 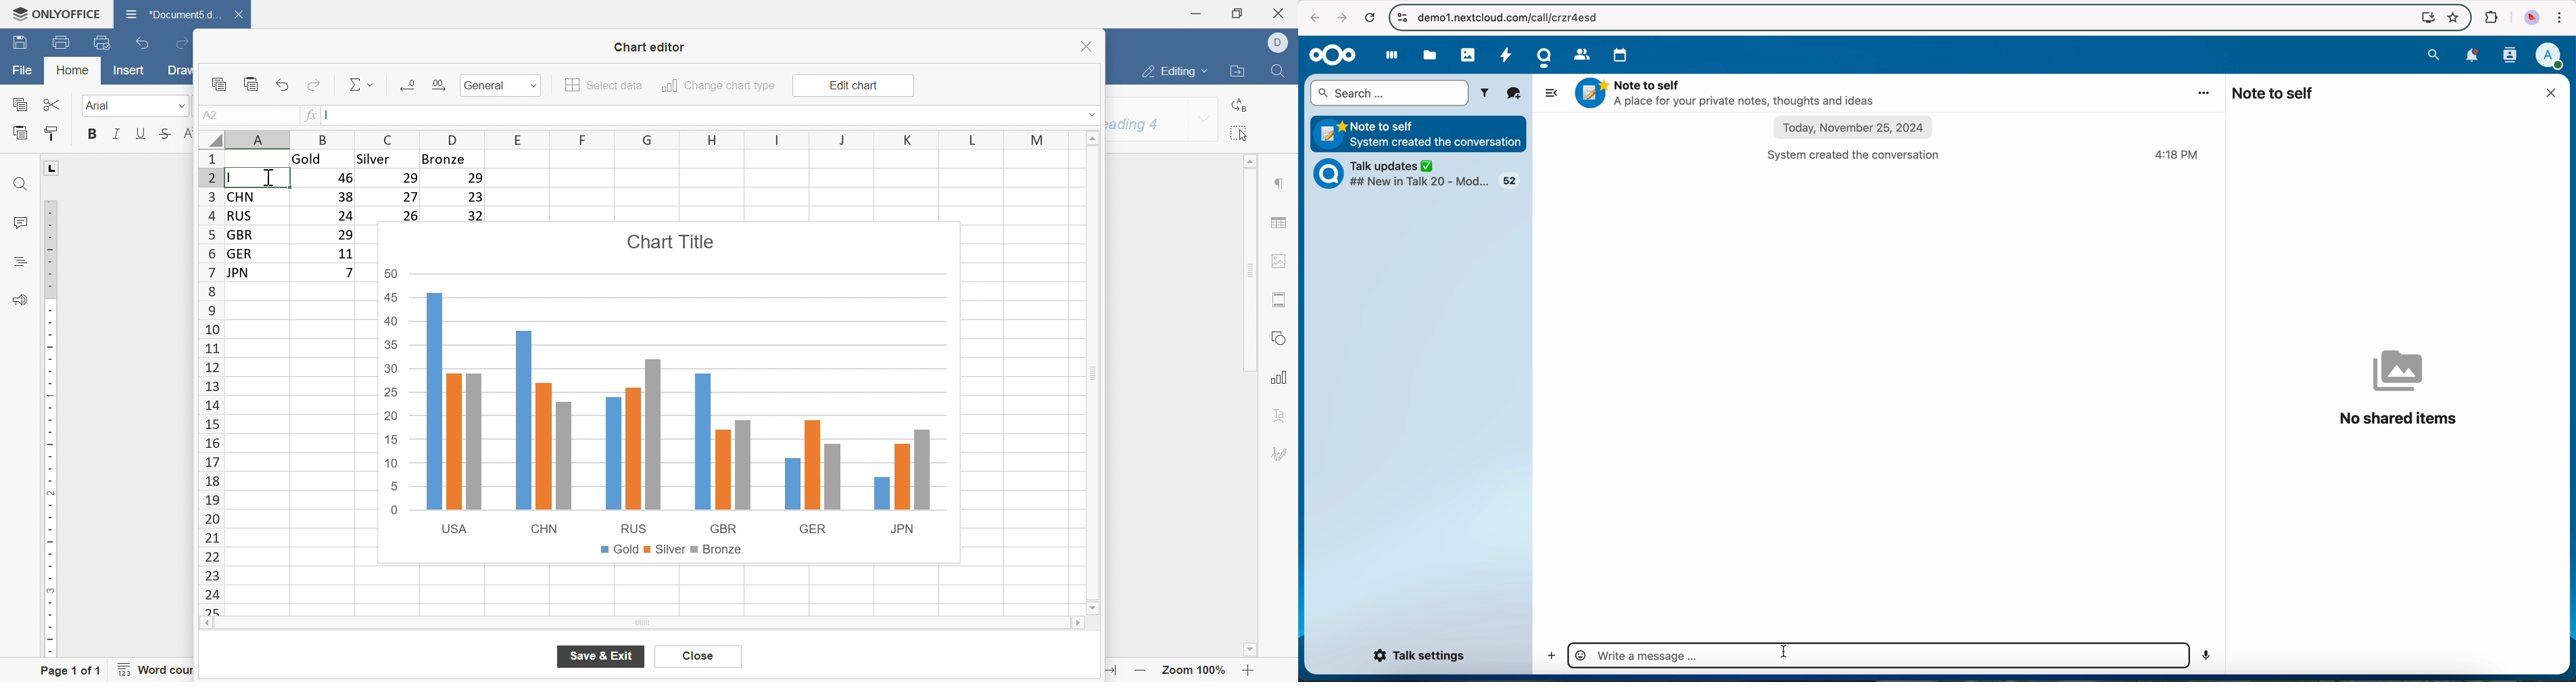 What do you see at coordinates (1242, 106) in the screenshot?
I see `replace` at bounding box center [1242, 106].